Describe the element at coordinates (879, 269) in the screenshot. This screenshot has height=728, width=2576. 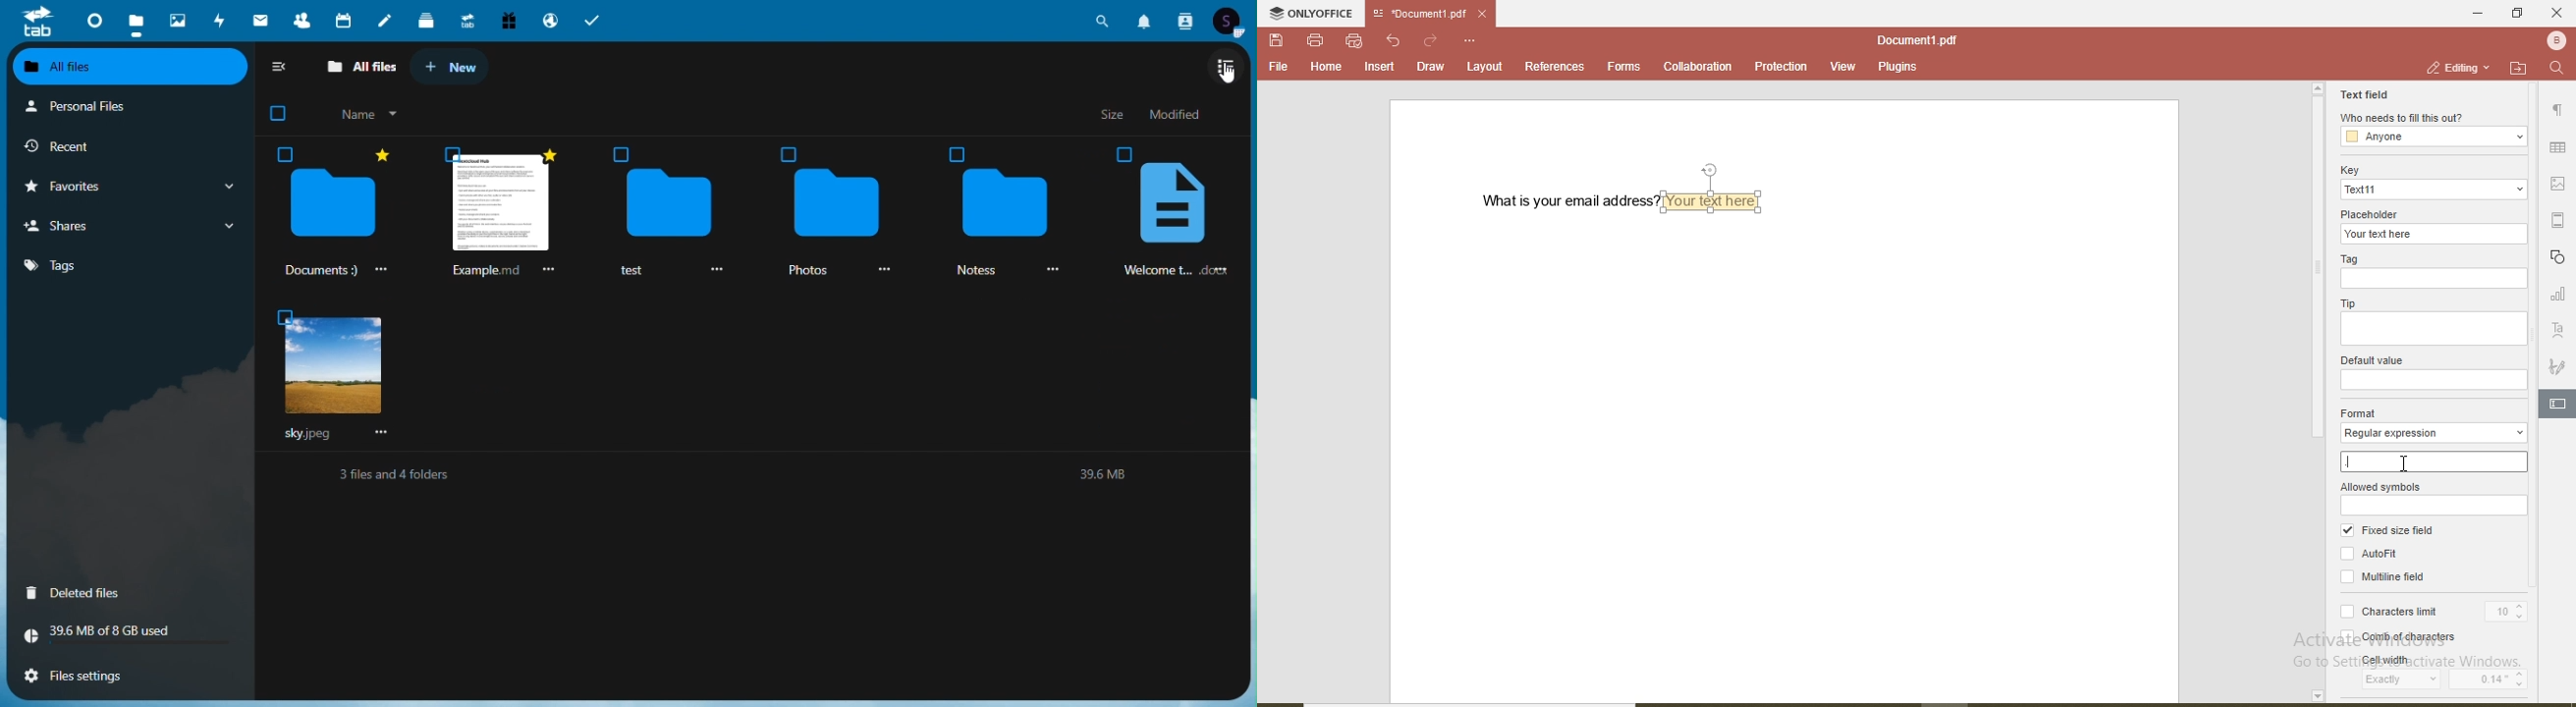
I see `more options` at that location.